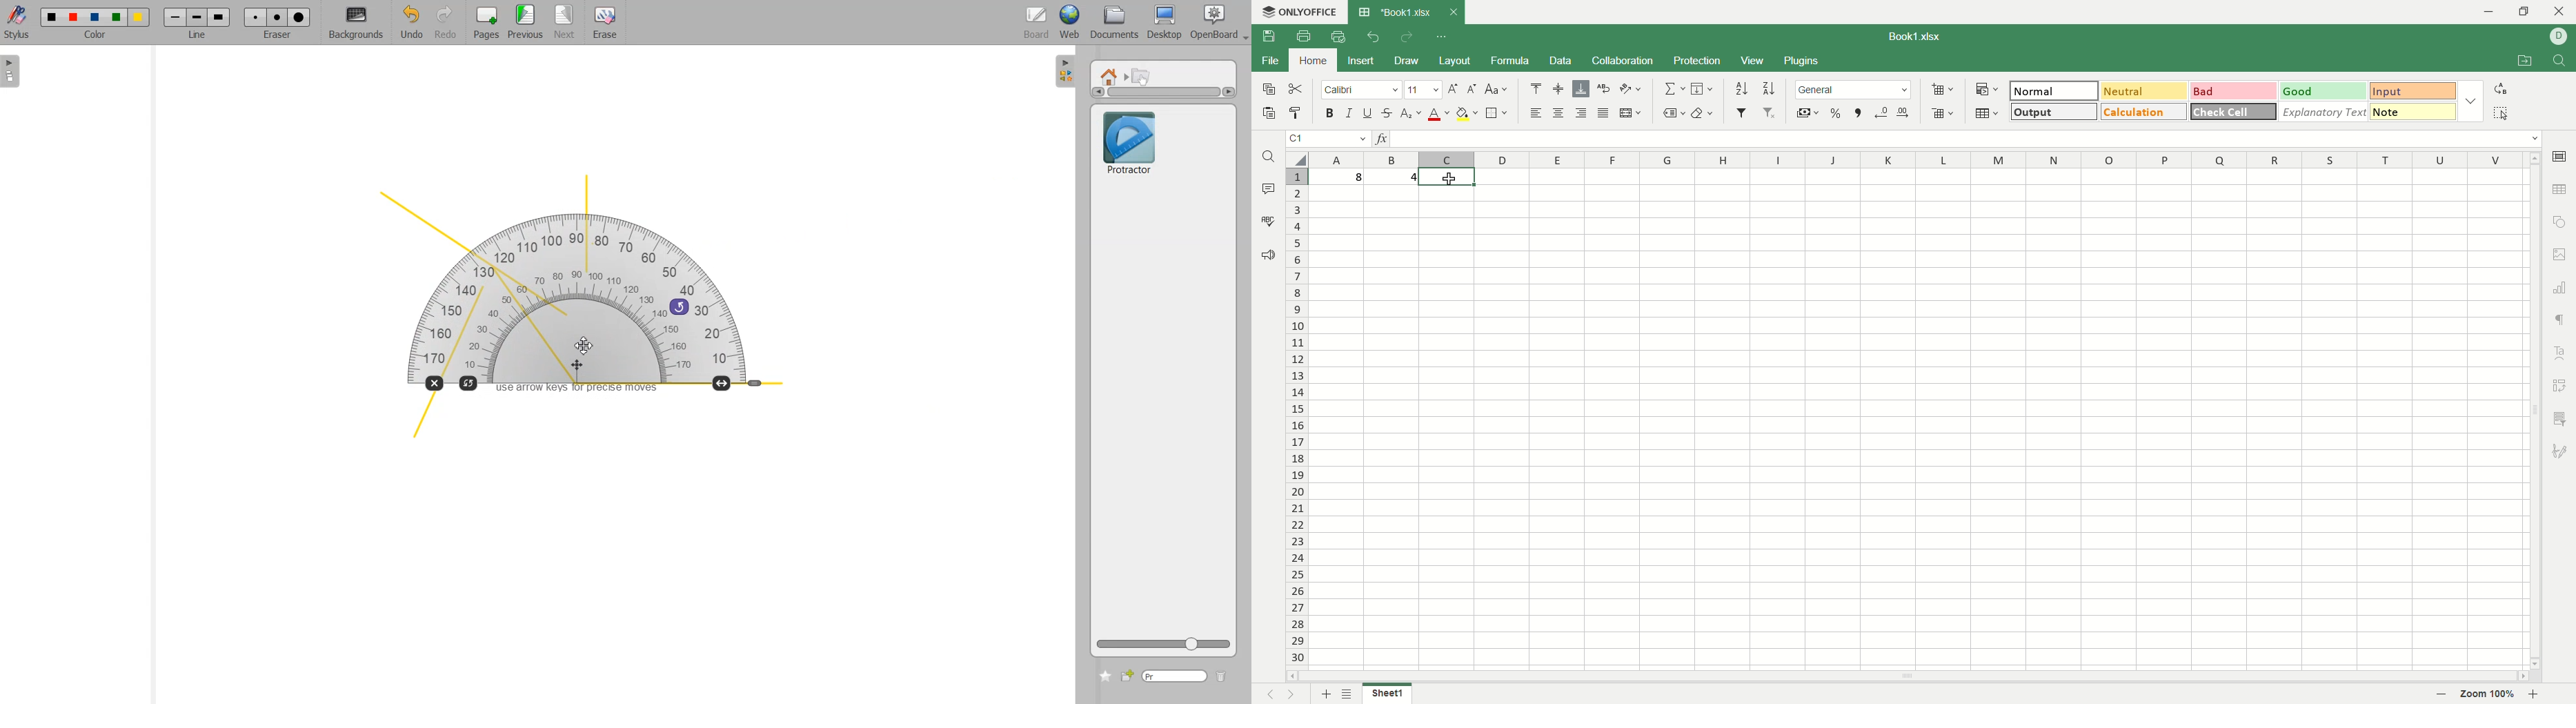 The height and width of the screenshot is (728, 2576). Describe the element at coordinates (1391, 177) in the screenshot. I see `4` at that location.